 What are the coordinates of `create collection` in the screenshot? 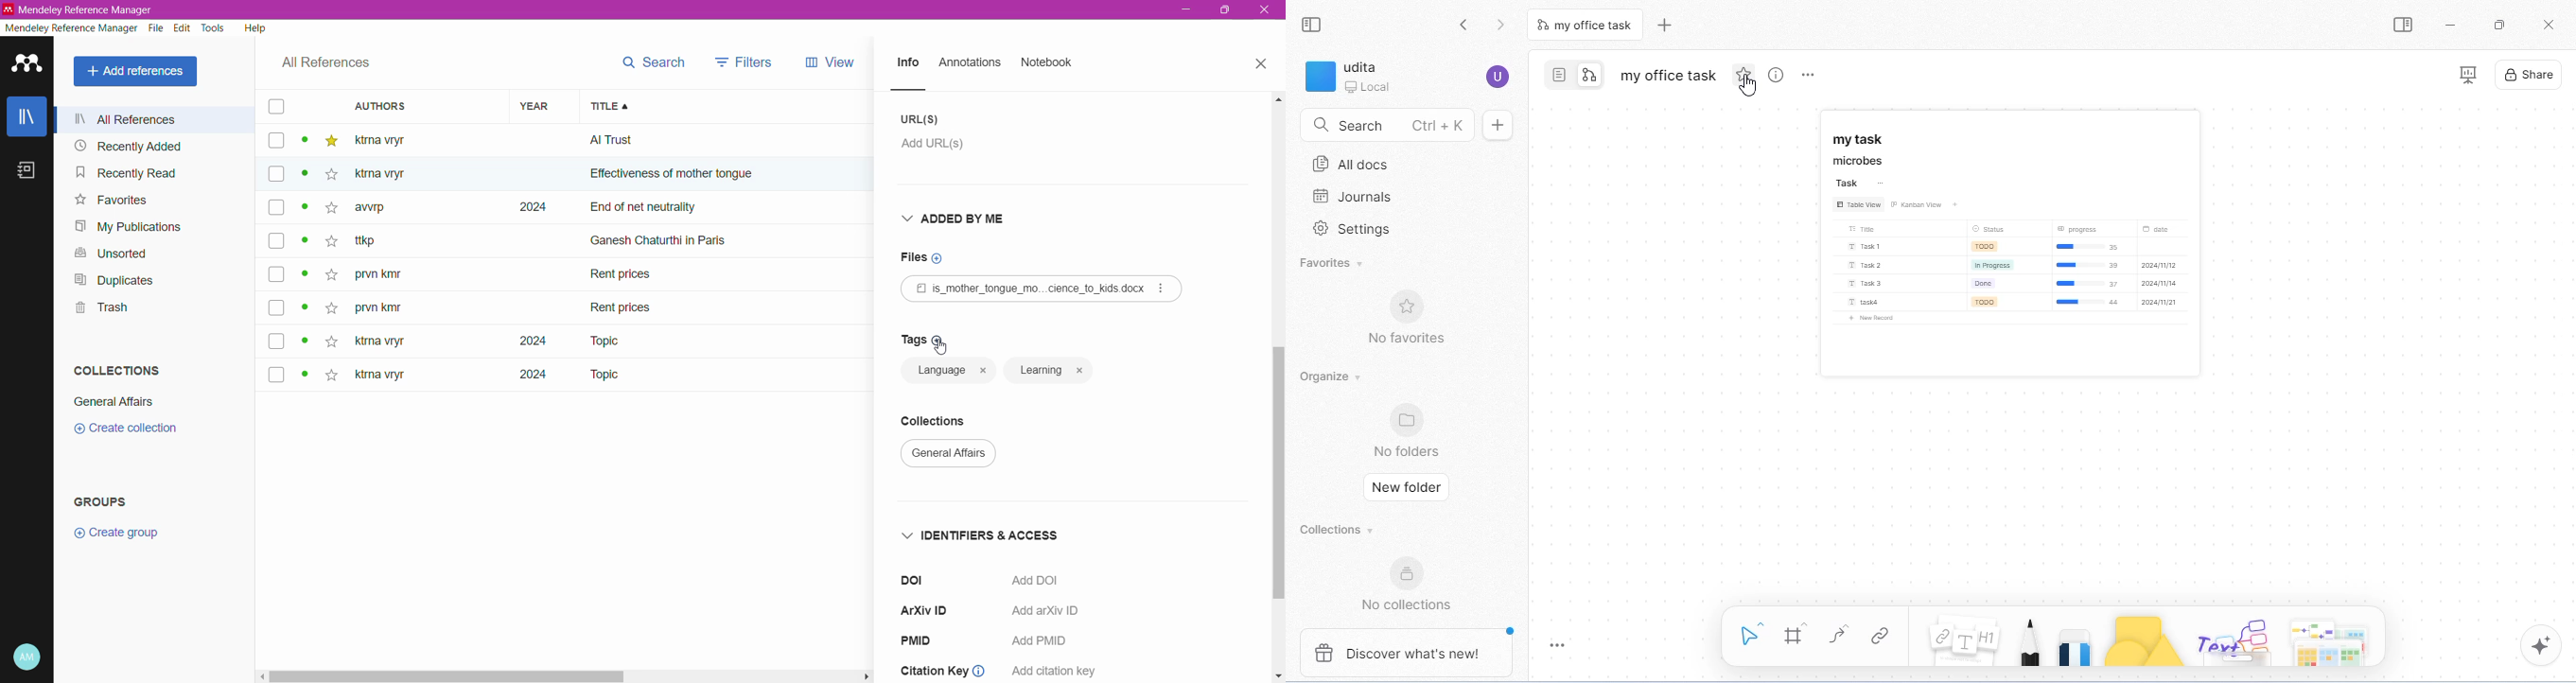 It's located at (135, 433).